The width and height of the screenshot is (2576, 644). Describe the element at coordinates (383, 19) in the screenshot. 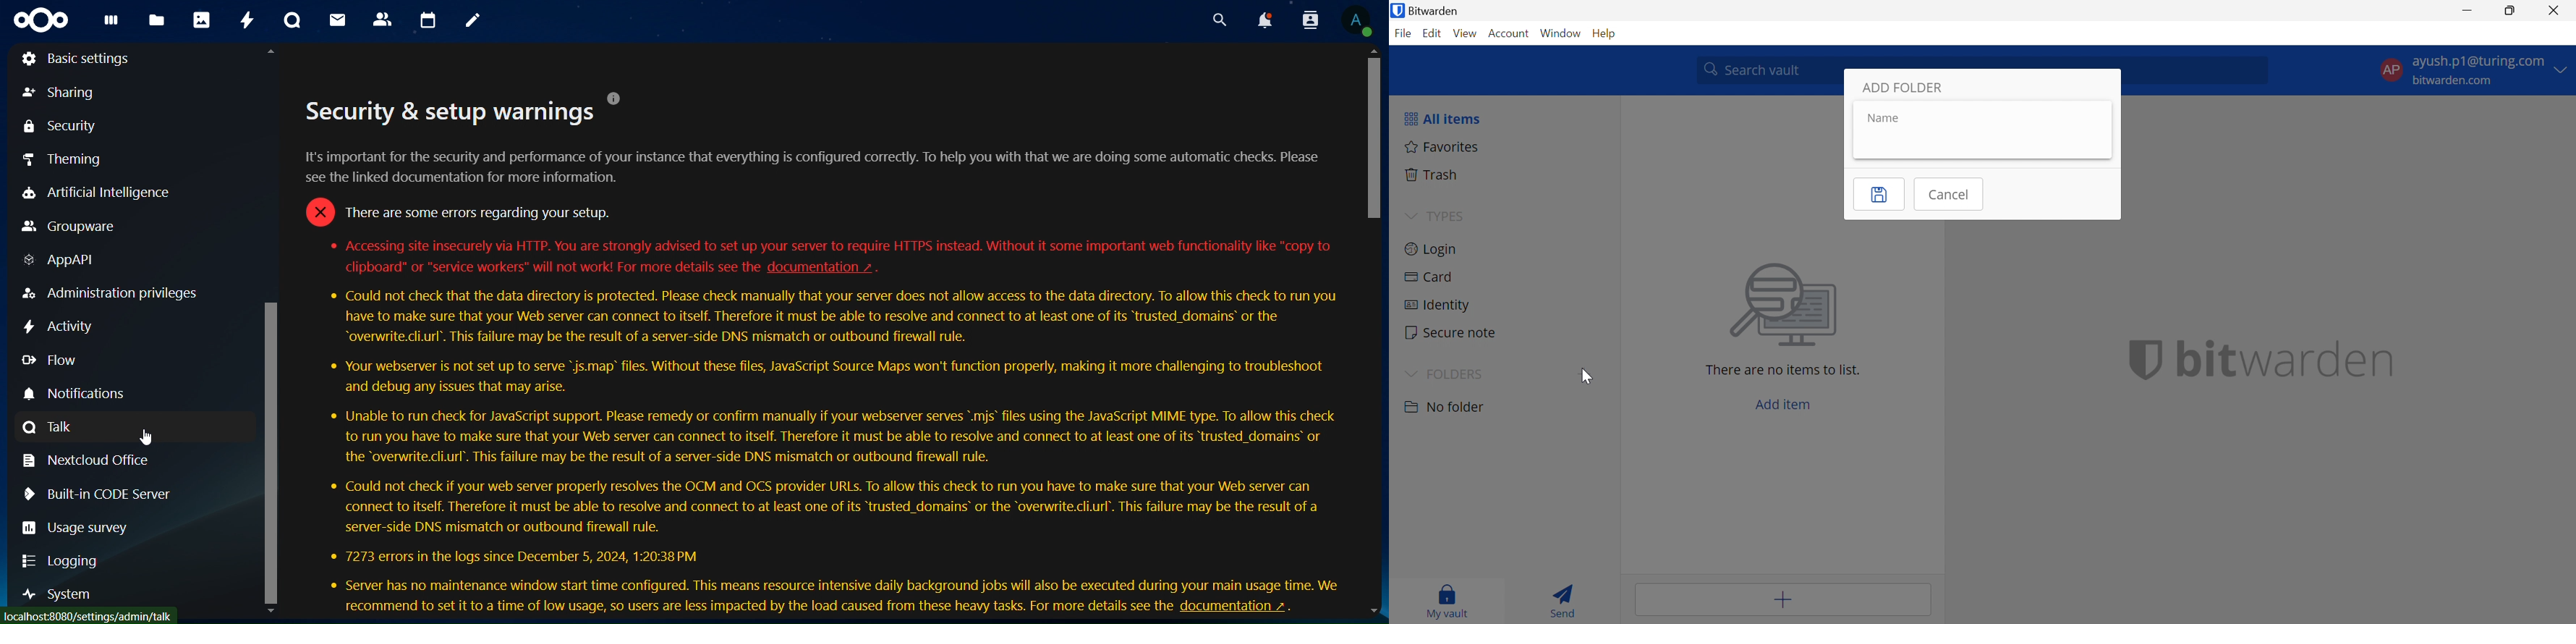

I see `contacts` at that location.